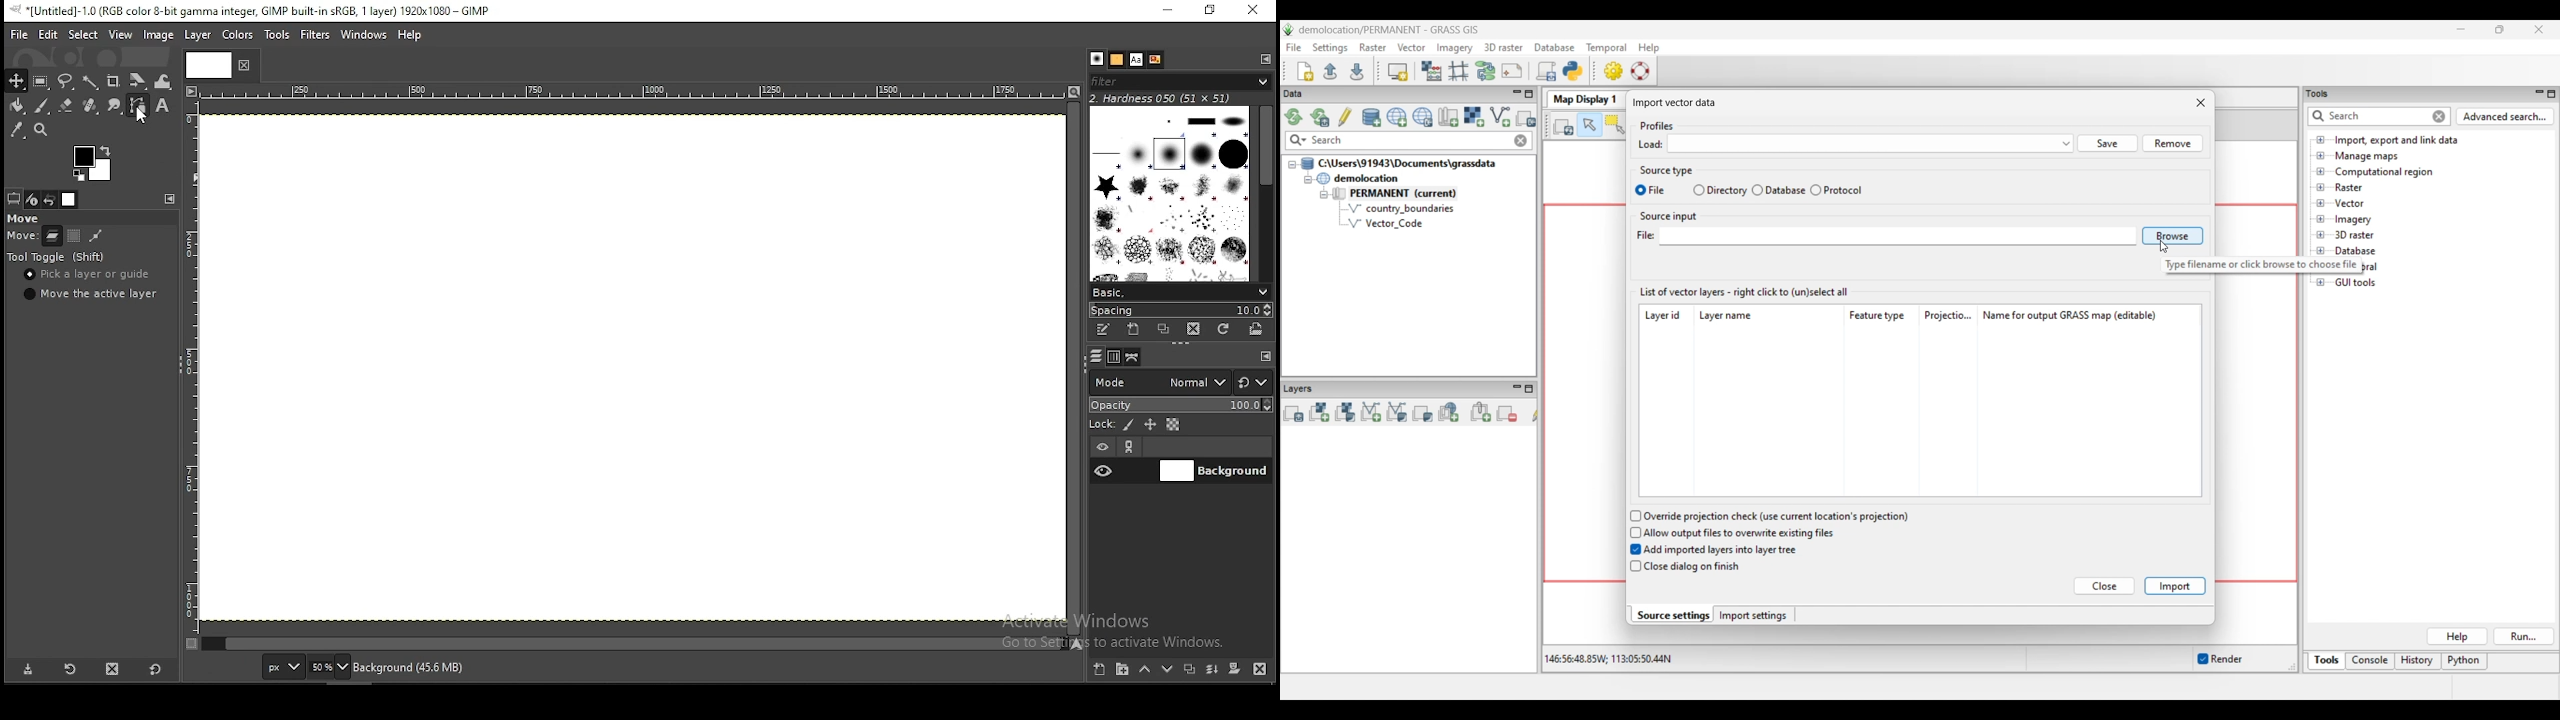  What do you see at coordinates (14, 81) in the screenshot?
I see `selection tool` at bounding box center [14, 81].